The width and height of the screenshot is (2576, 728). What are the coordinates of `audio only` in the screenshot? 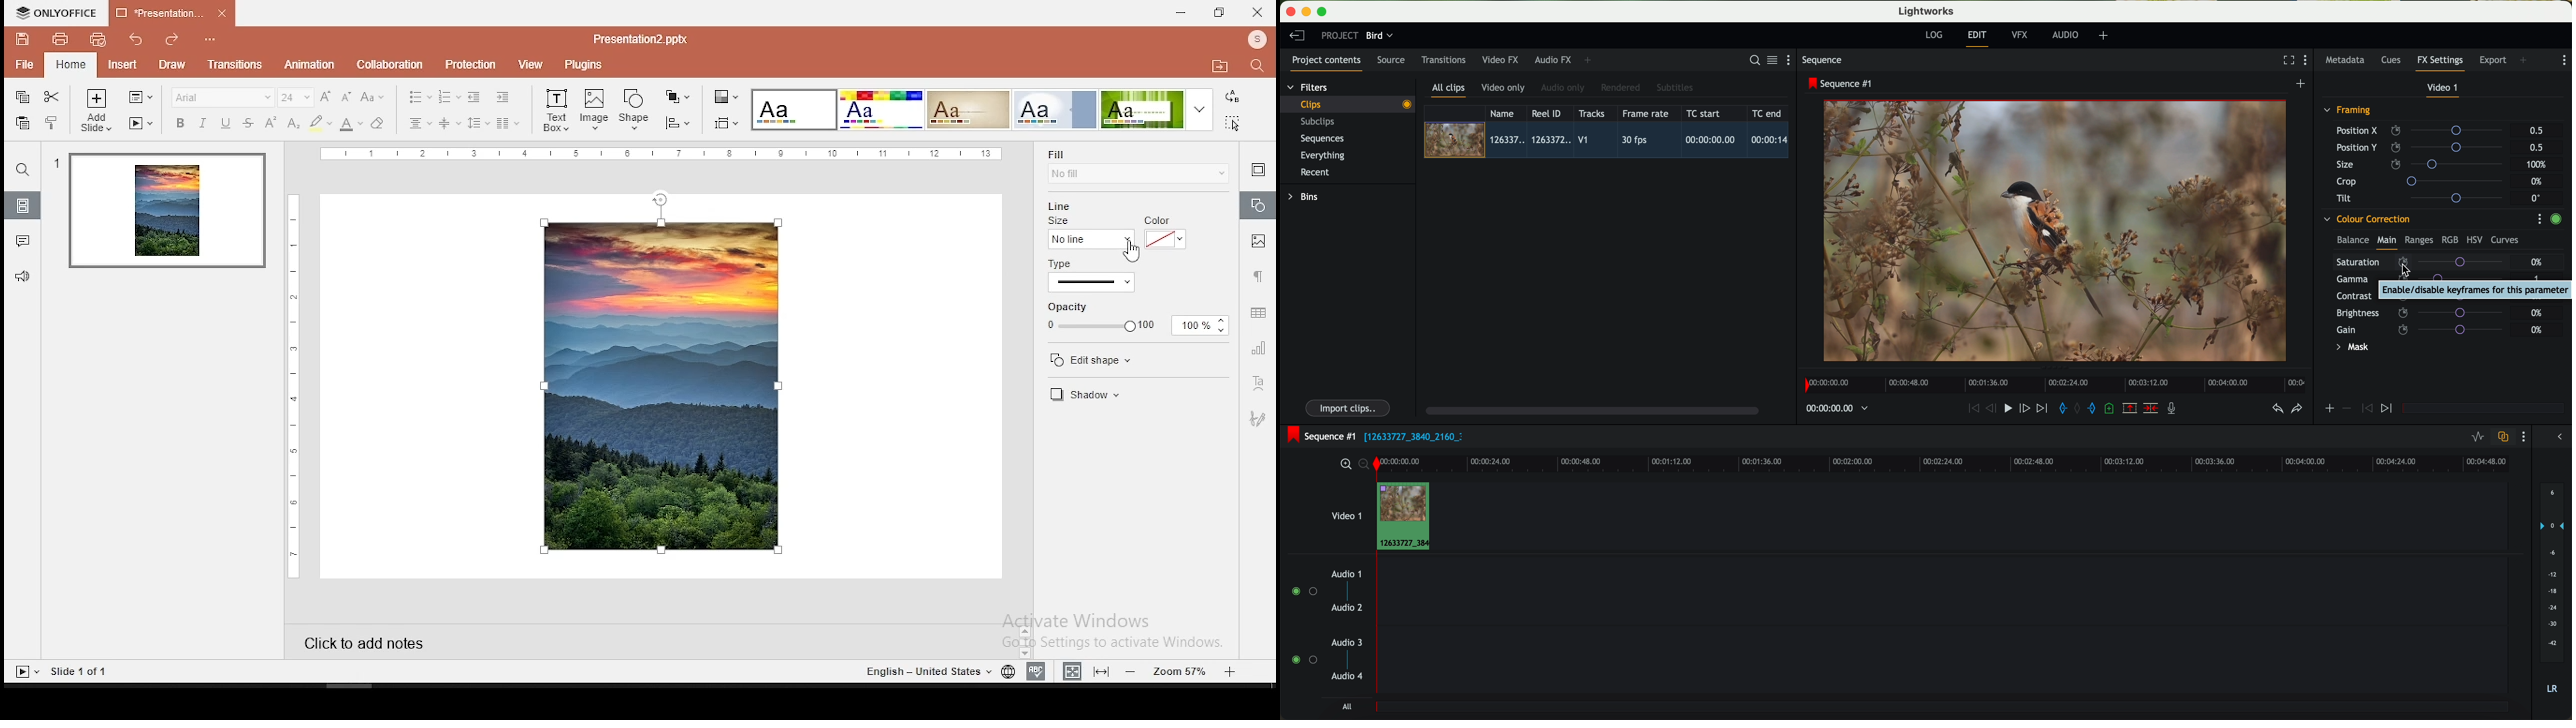 It's located at (1563, 88).